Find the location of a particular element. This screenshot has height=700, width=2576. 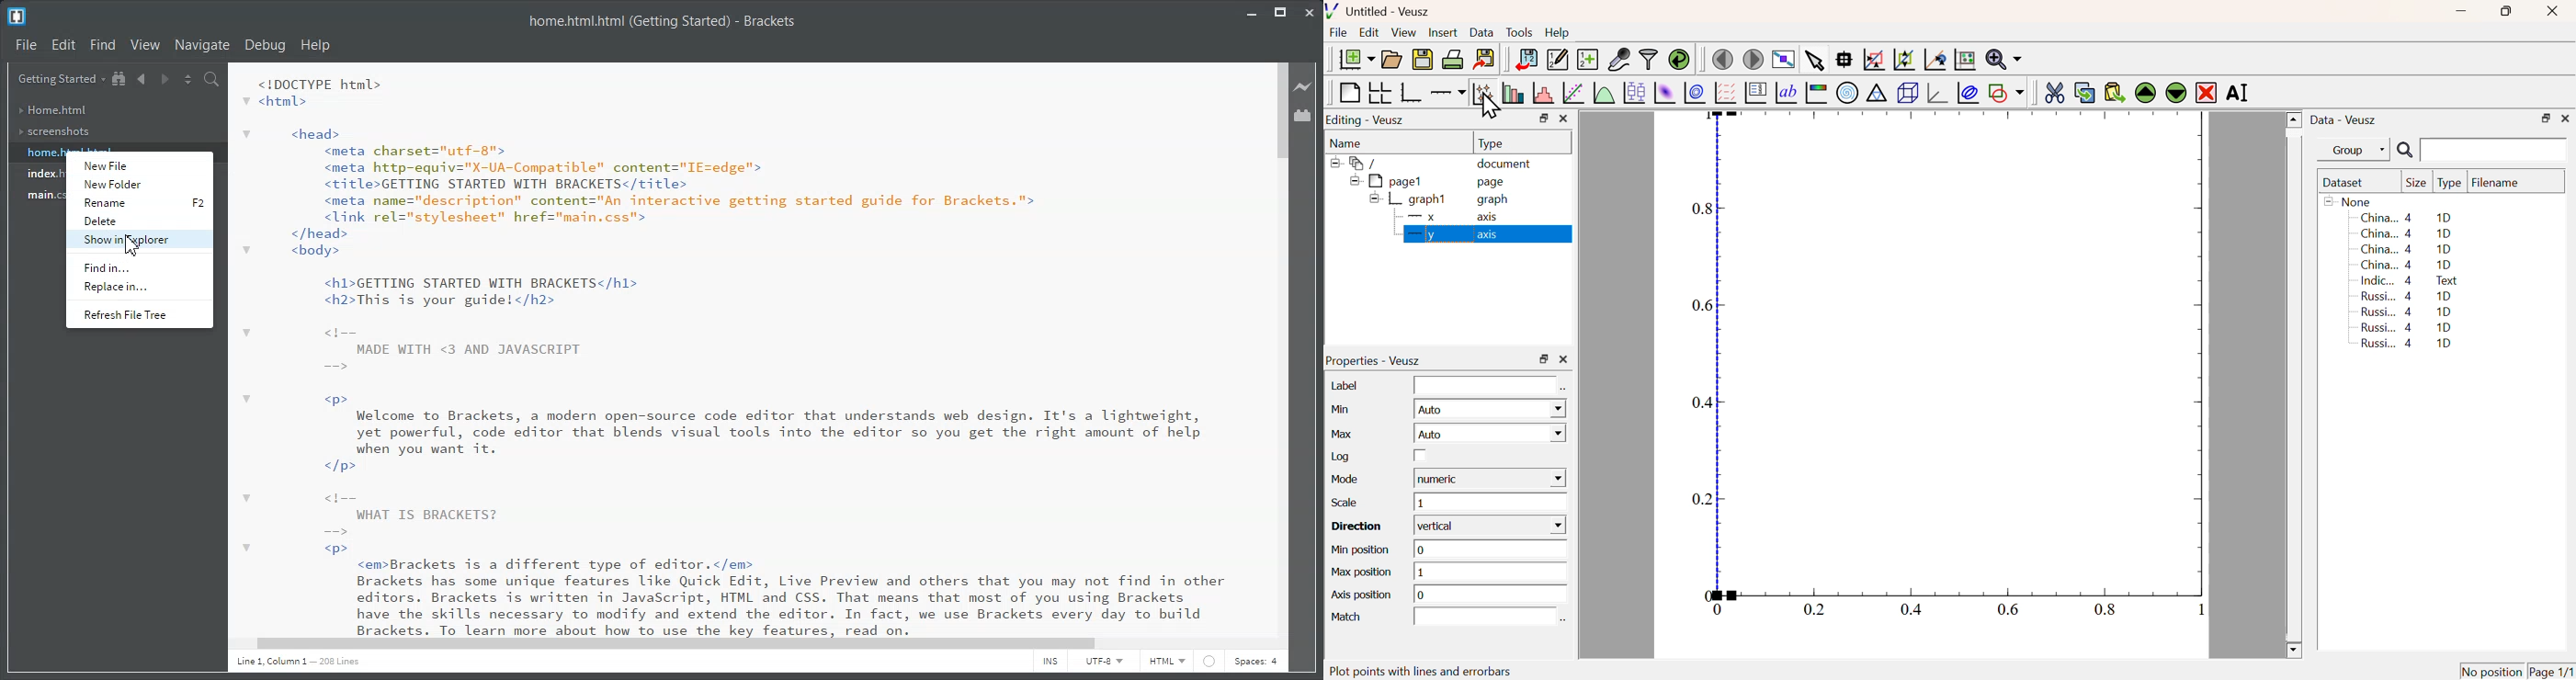

Label is located at coordinates (1346, 385).